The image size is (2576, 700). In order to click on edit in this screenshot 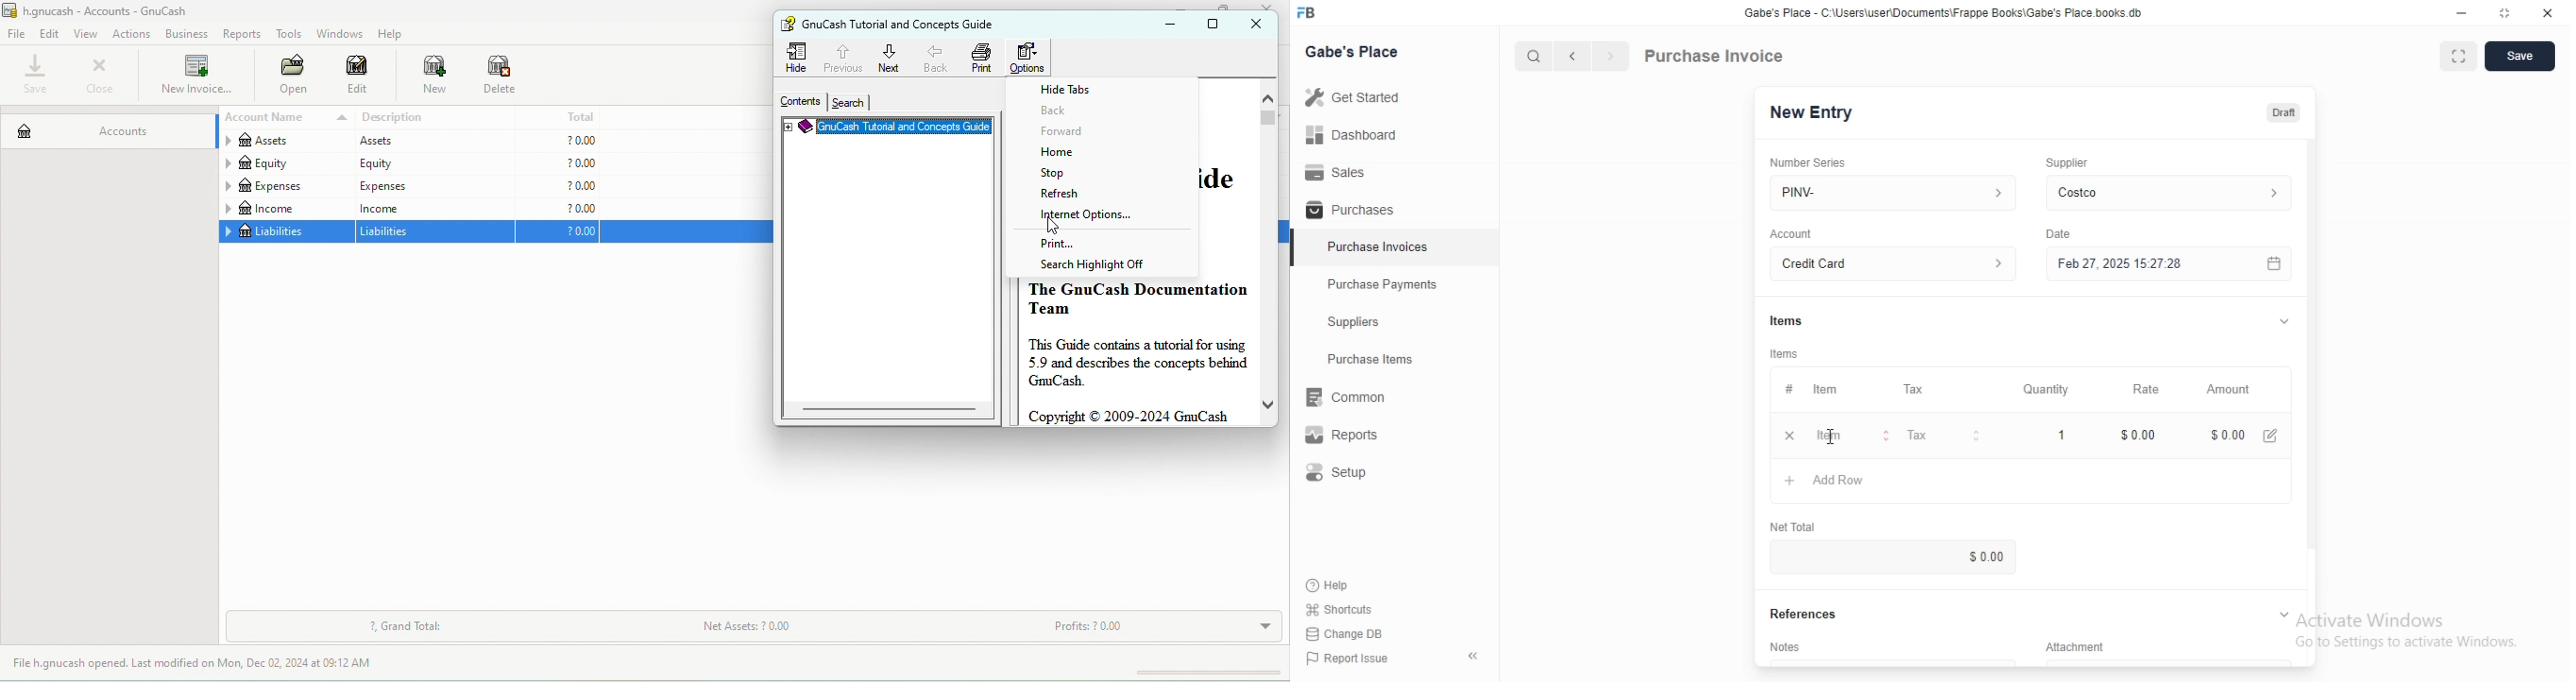, I will do `click(358, 77)`.